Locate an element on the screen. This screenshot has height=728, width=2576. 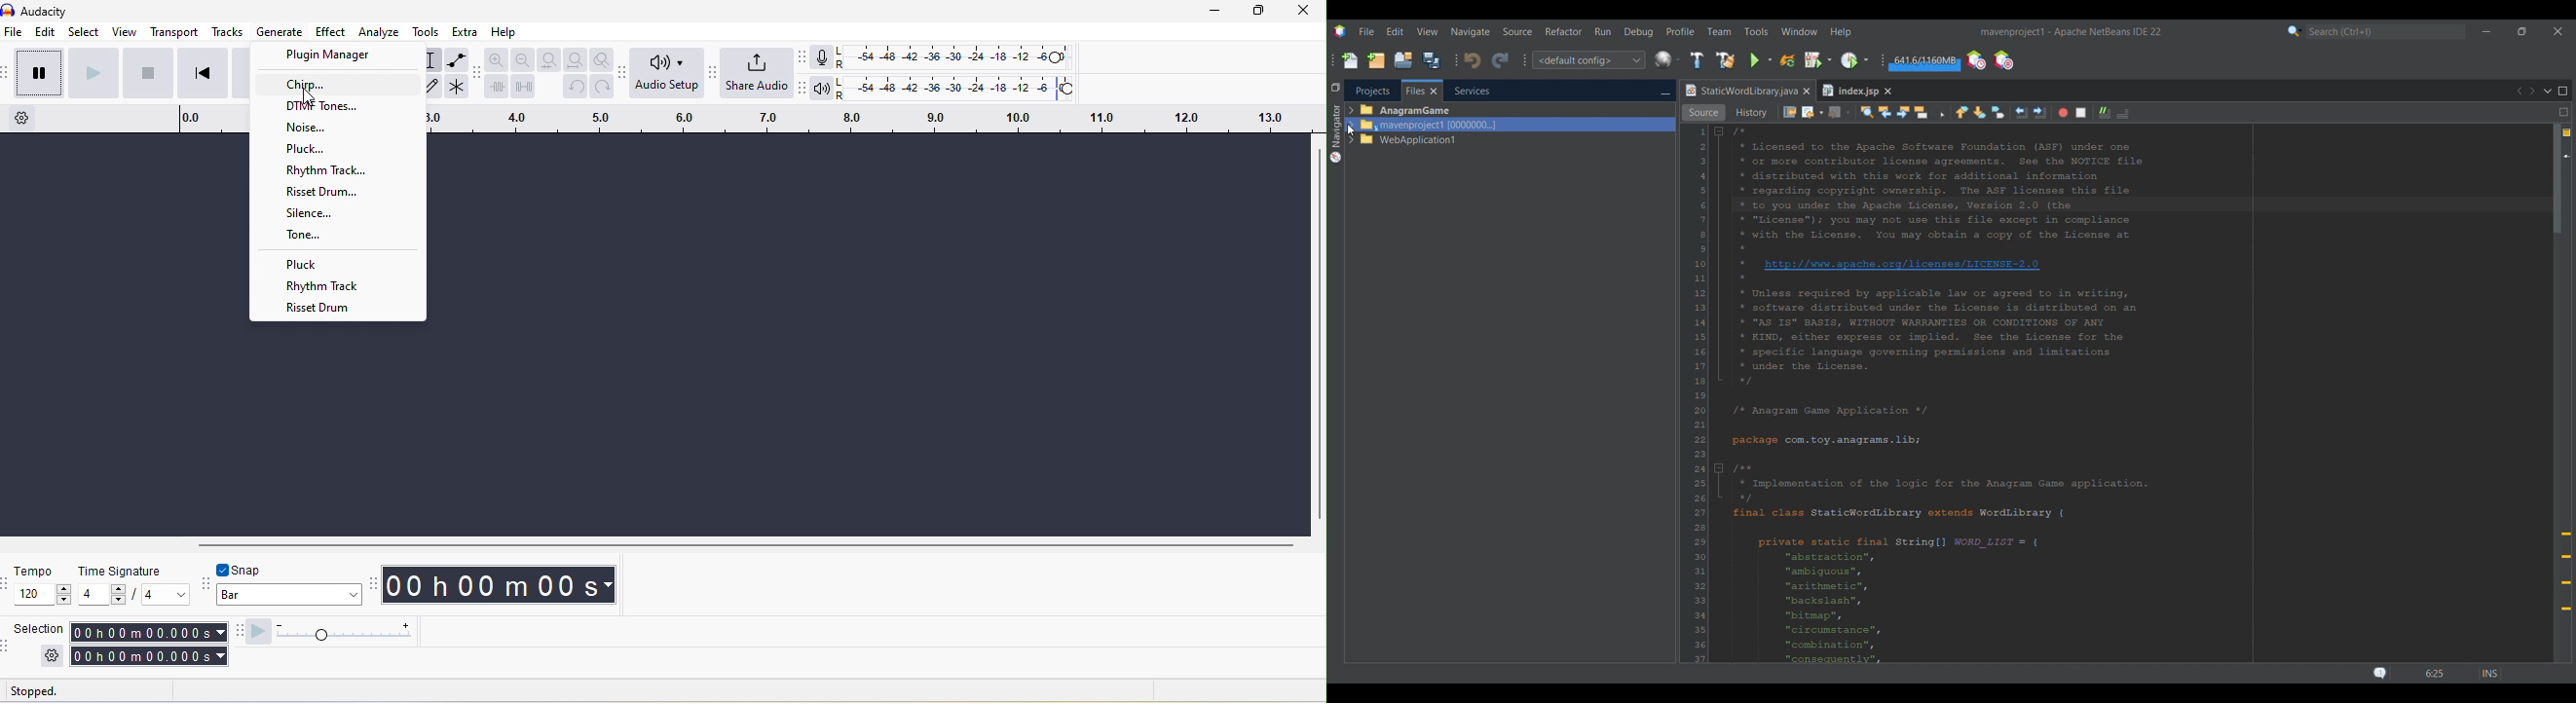
undo is located at coordinates (574, 88).